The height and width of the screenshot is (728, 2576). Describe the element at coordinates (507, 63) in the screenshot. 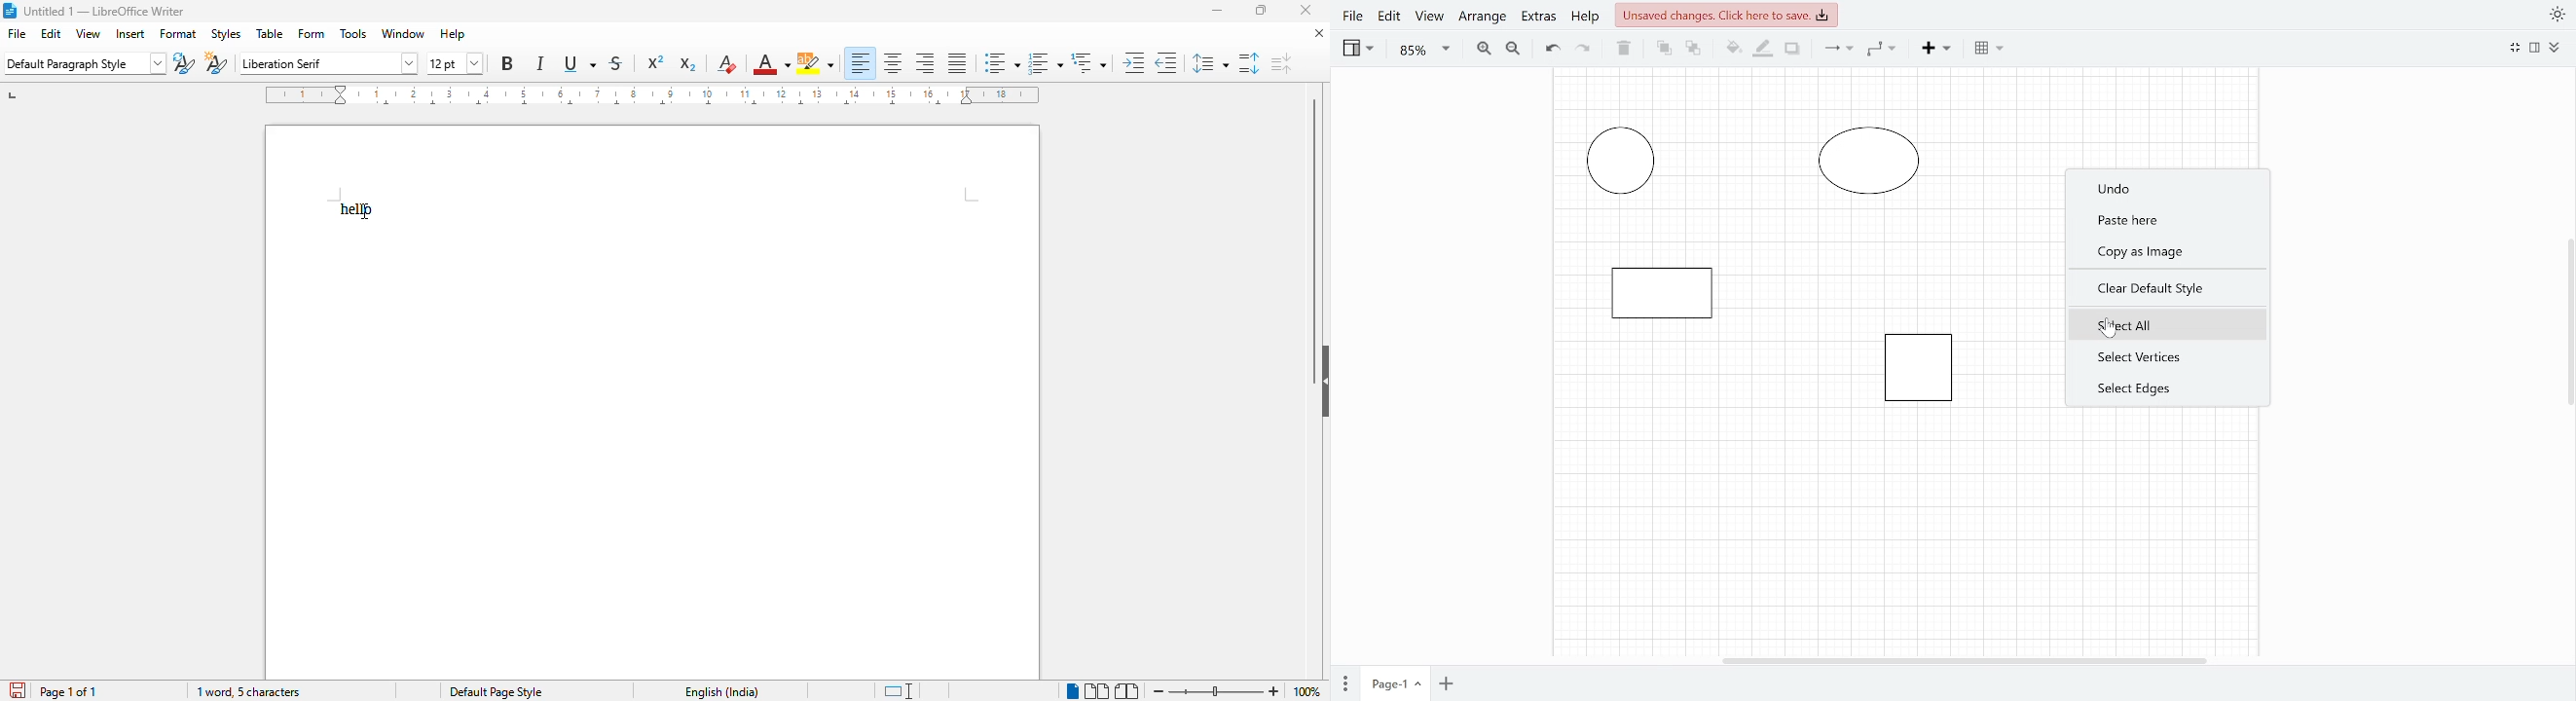

I see `bold` at that location.